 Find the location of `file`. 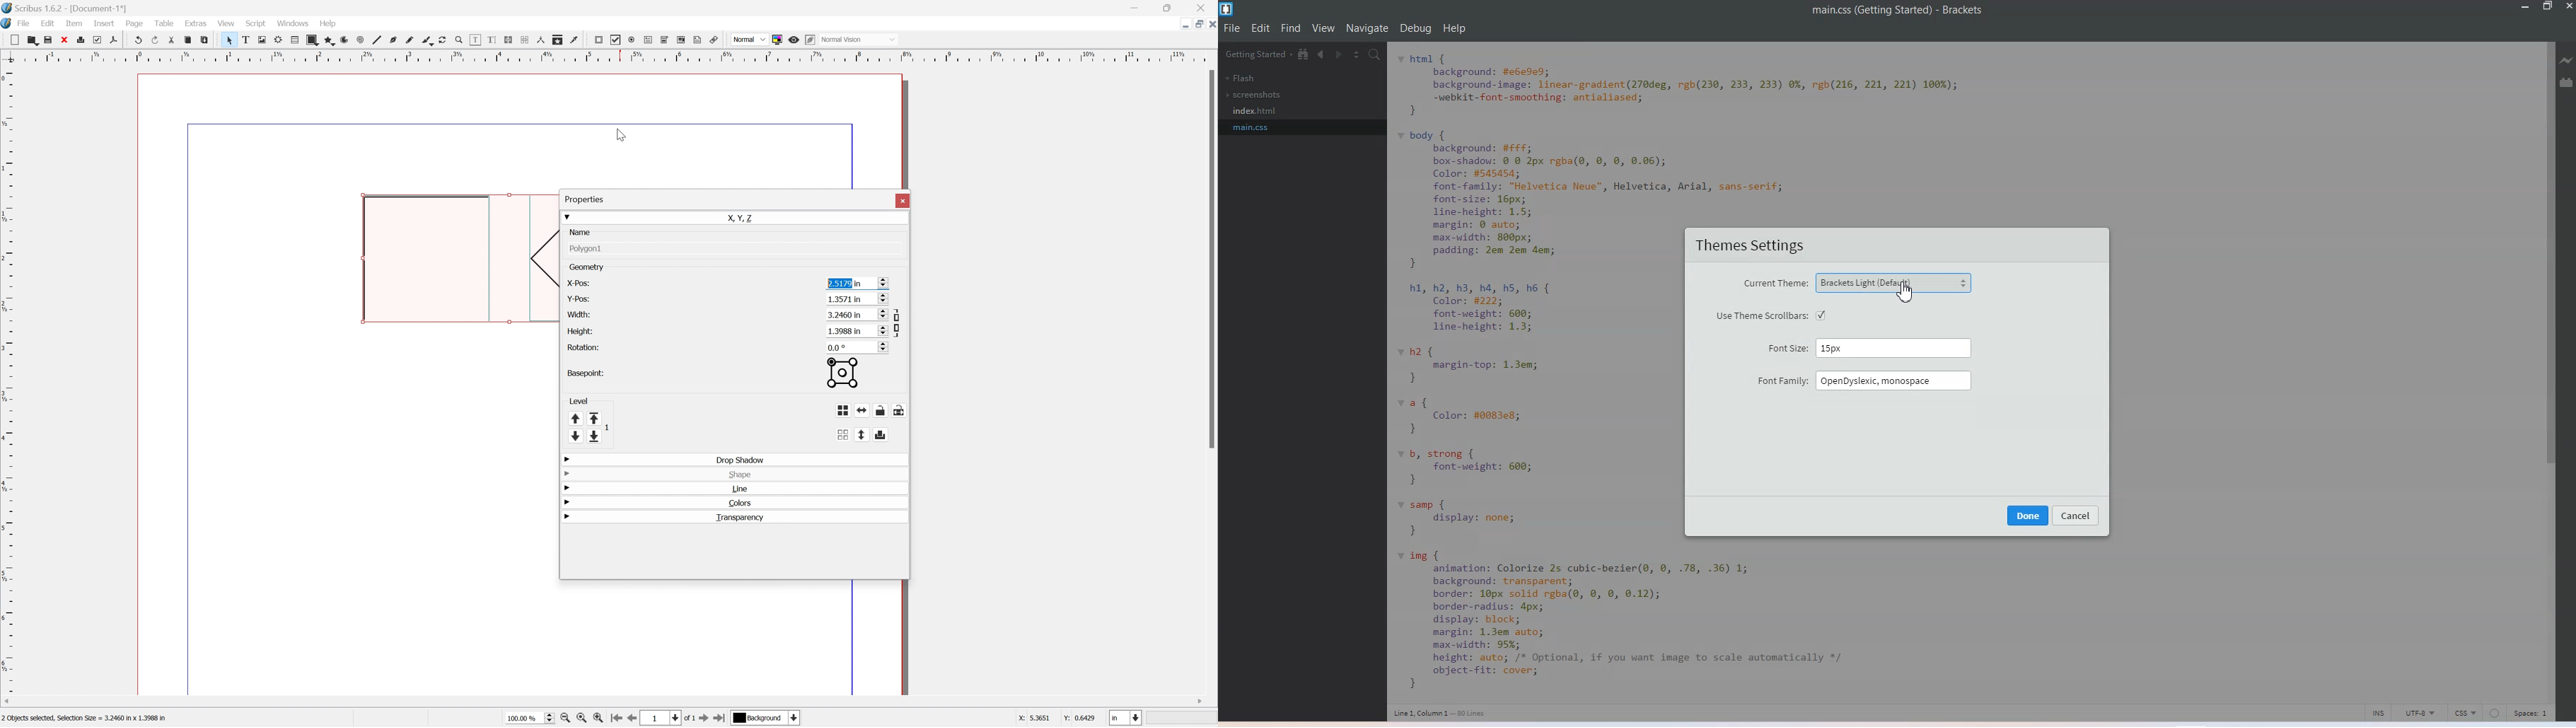

file is located at coordinates (25, 22).